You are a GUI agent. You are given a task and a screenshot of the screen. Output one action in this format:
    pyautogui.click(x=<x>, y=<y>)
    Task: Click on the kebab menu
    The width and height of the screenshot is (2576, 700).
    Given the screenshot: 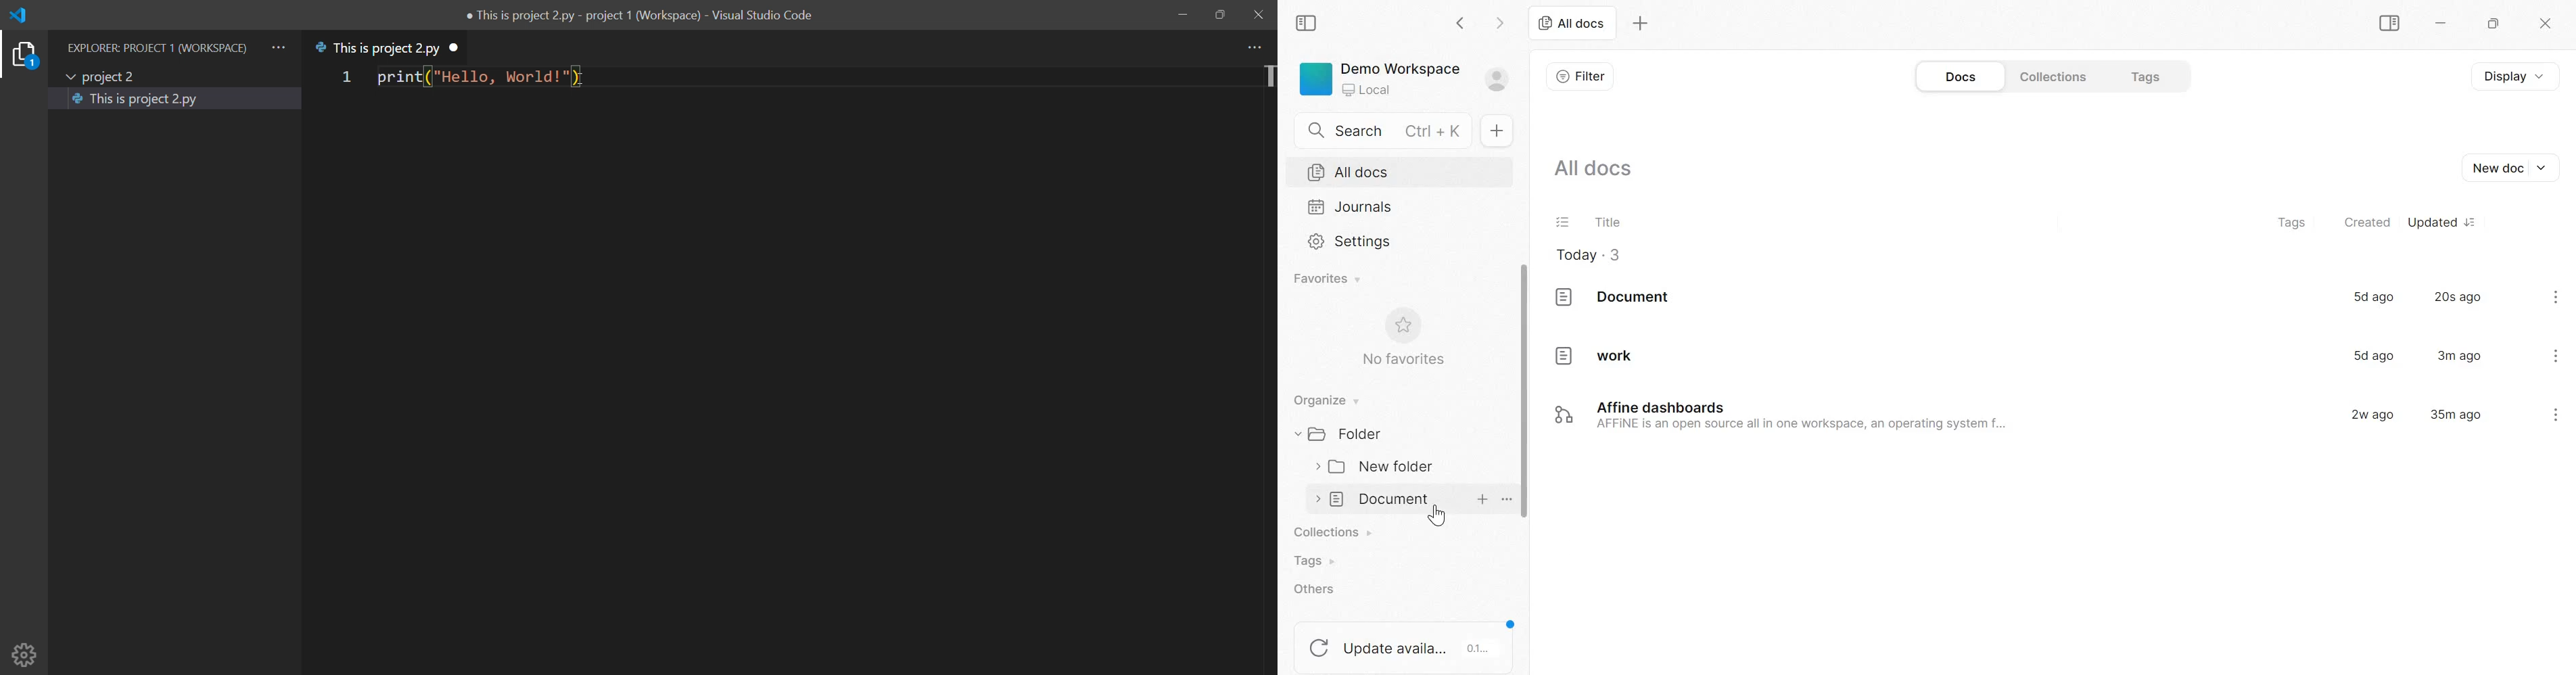 What is the action you would take?
    pyautogui.click(x=2556, y=297)
    